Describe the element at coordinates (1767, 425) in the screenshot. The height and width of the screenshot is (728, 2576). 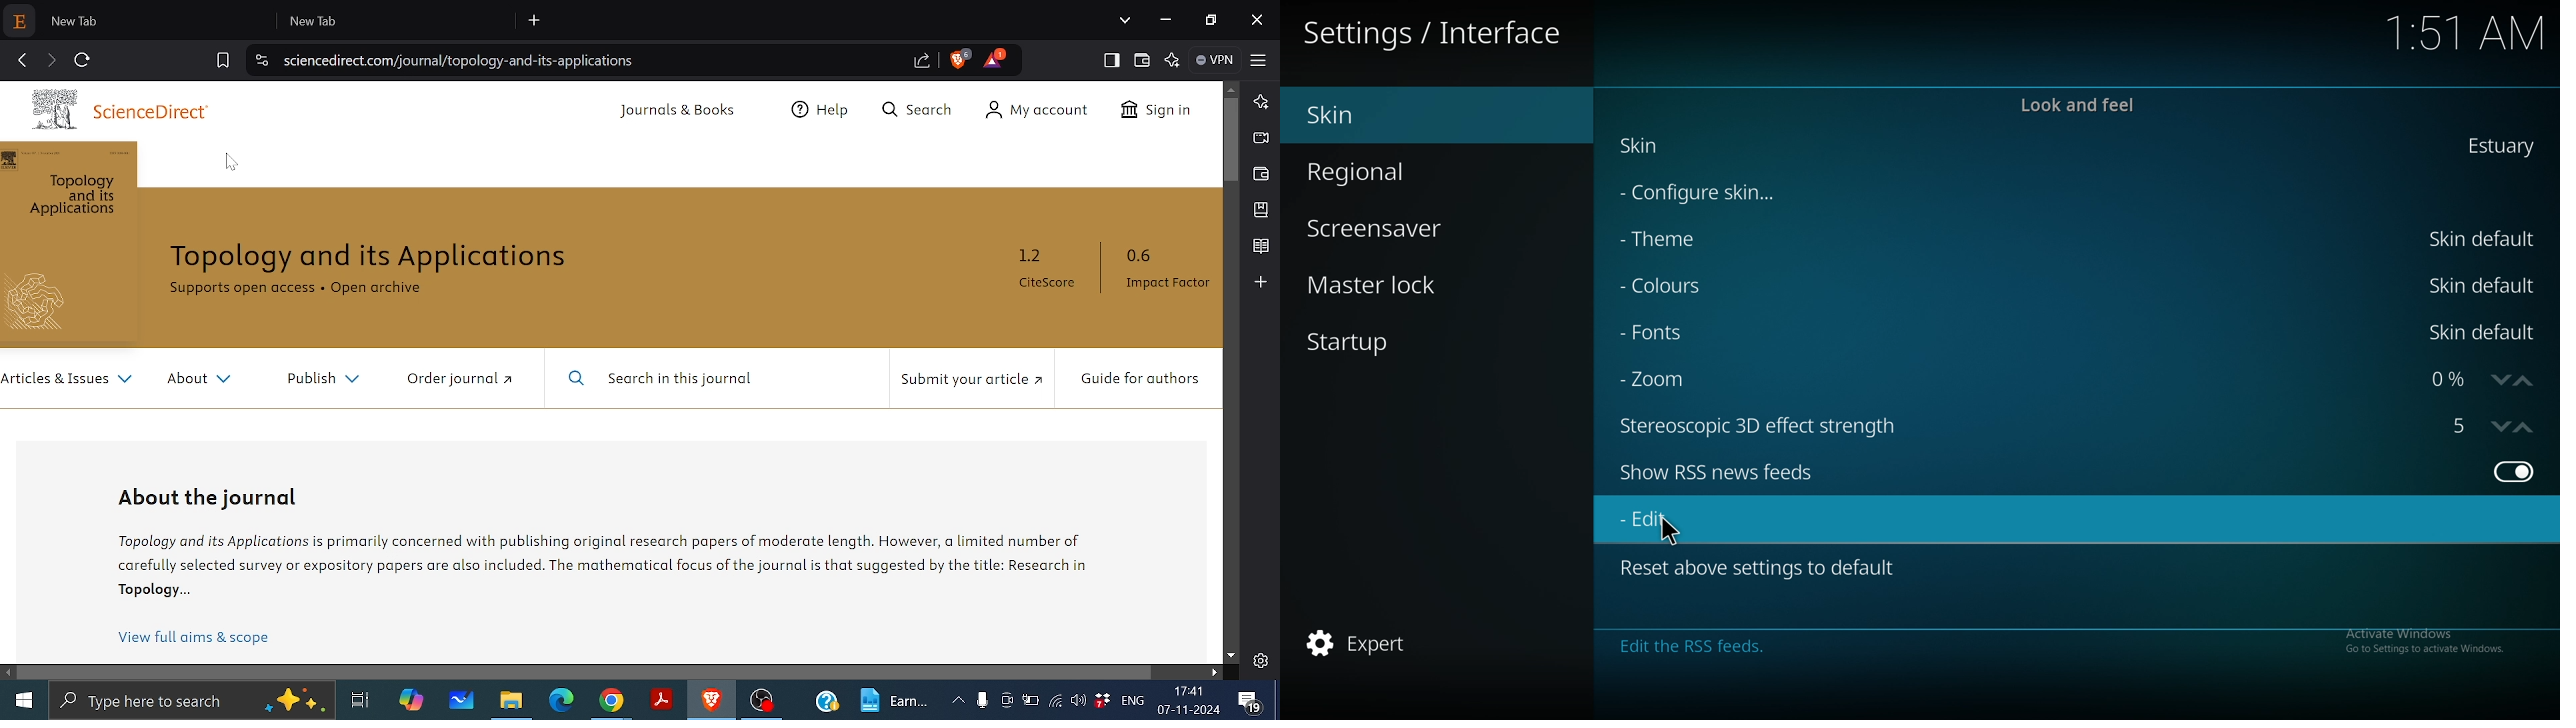
I see `stereoscopic 3d effect strength` at that location.